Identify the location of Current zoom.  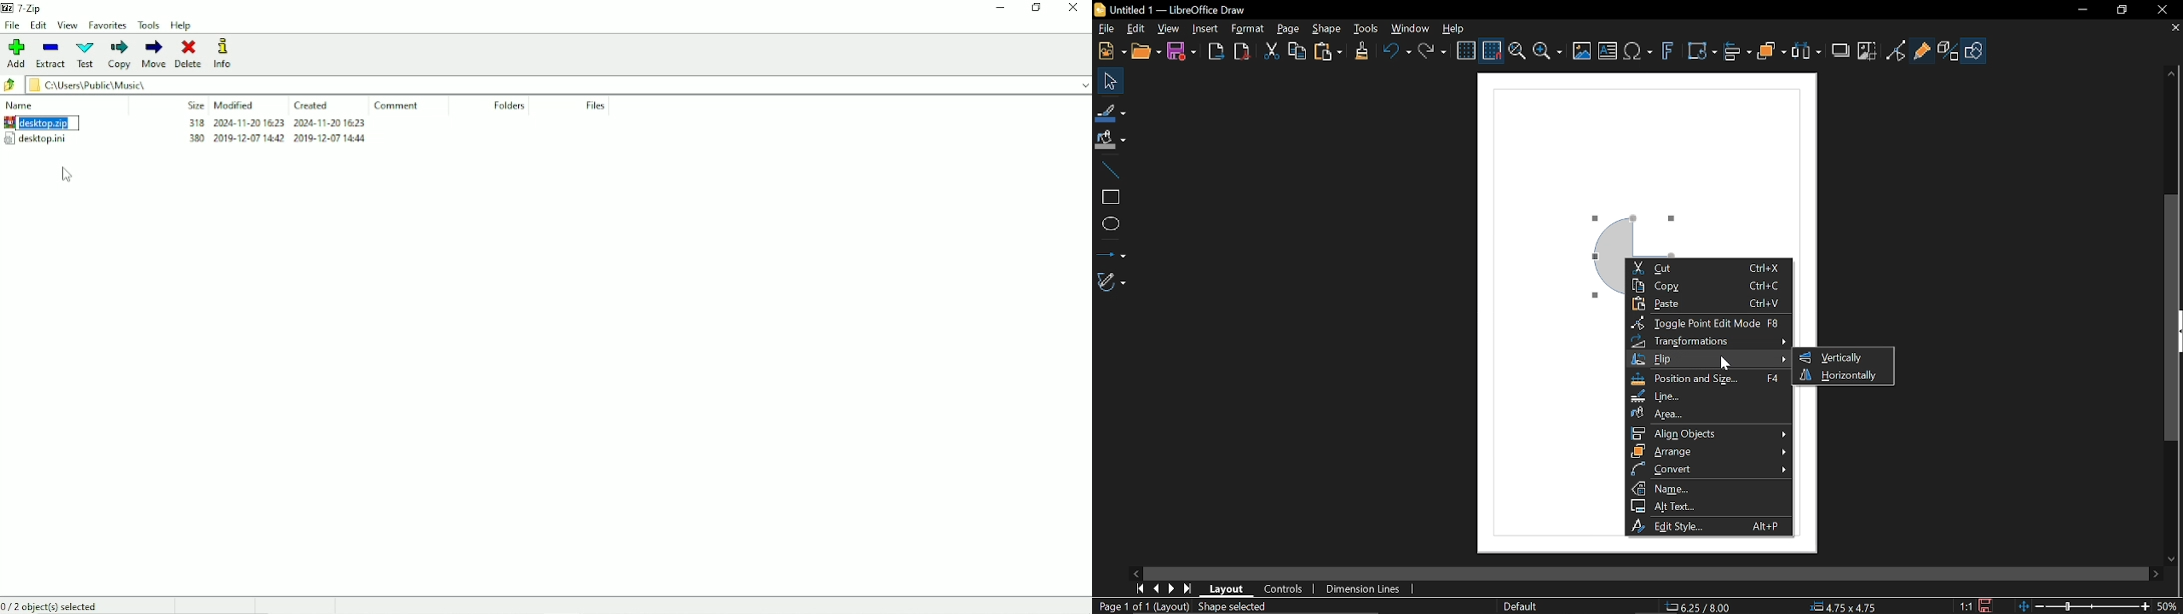
(2171, 606).